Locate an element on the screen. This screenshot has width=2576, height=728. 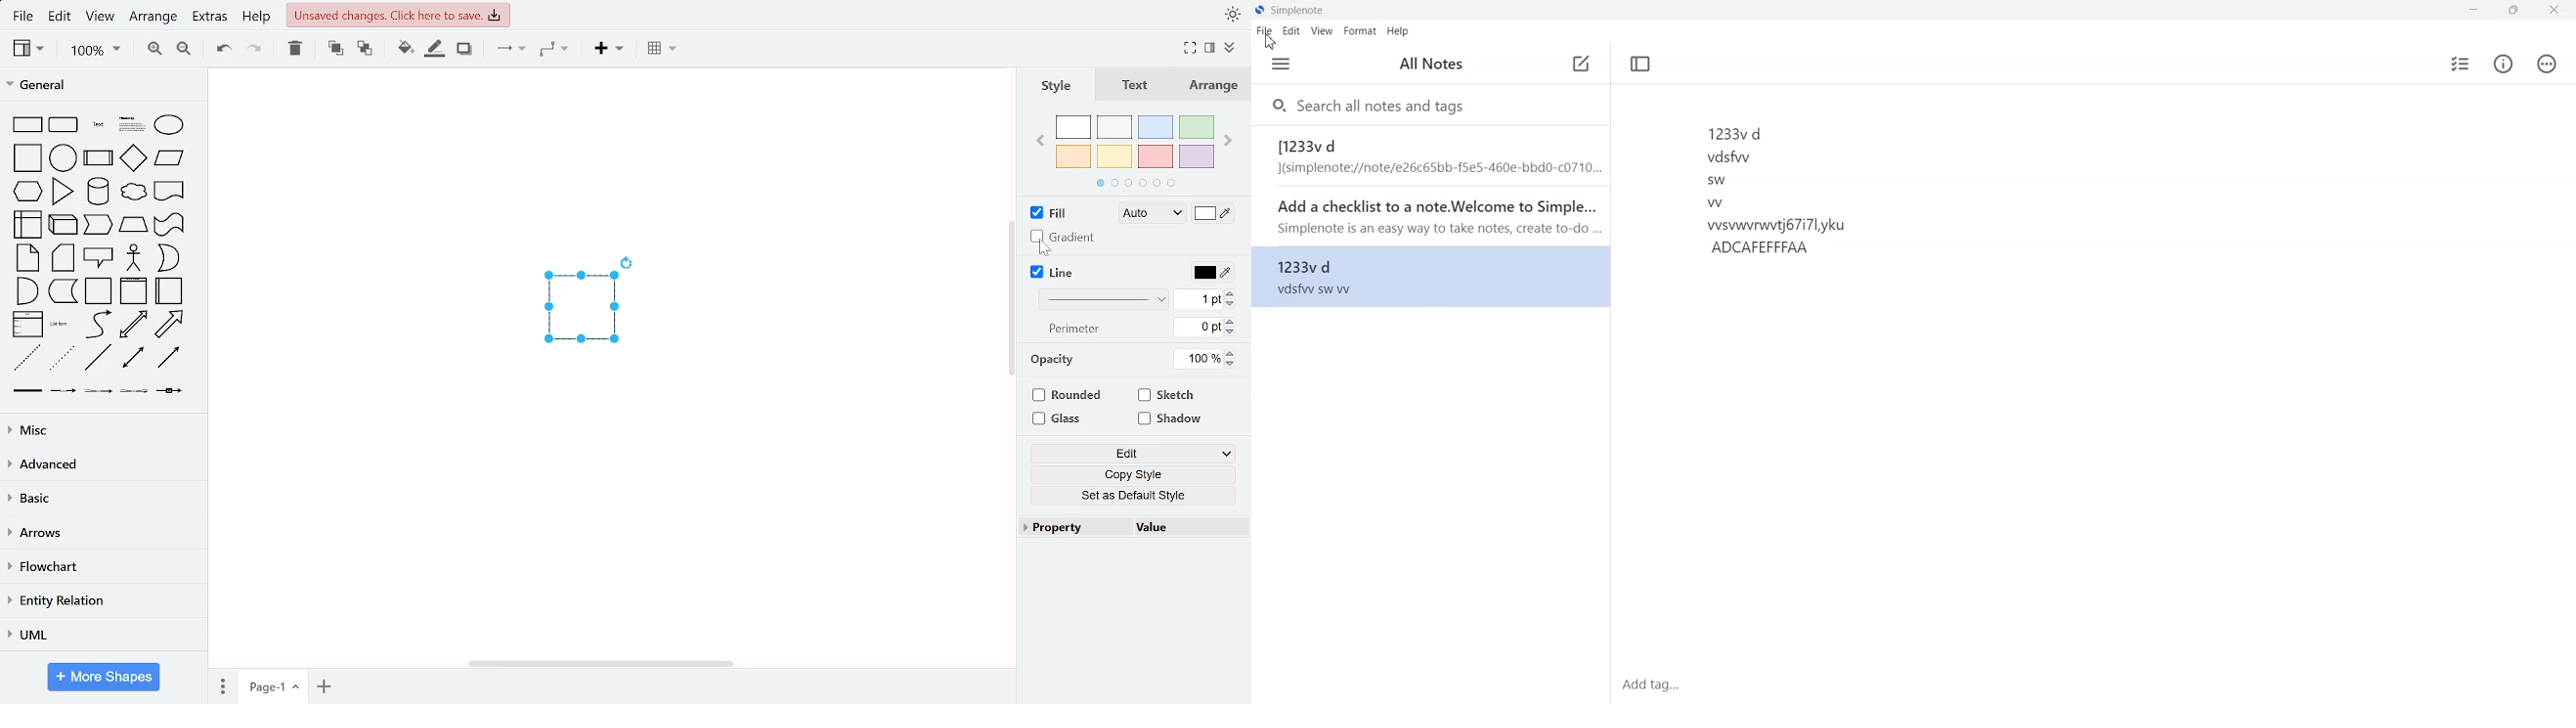
zoom in is located at coordinates (150, 50).